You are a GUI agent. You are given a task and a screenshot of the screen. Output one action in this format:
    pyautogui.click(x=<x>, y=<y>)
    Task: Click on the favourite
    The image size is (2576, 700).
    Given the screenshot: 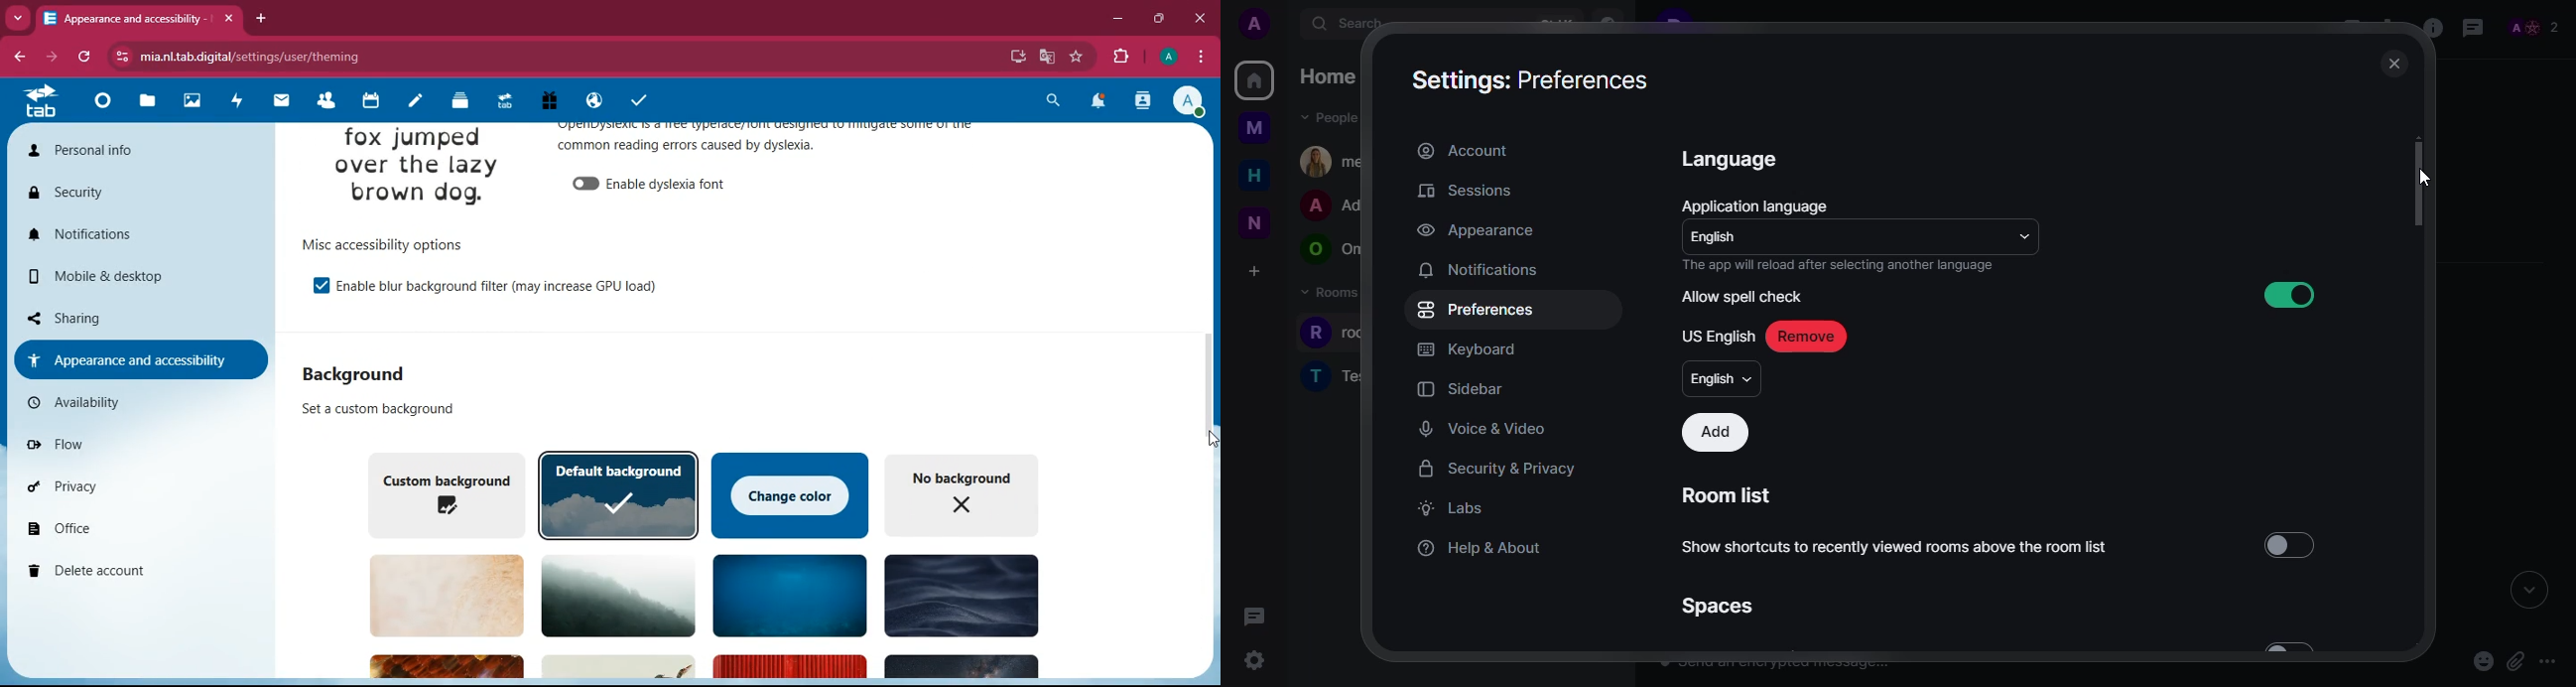 What is the action you would take?
    pyautogui.click(x=1075, y=57)
    